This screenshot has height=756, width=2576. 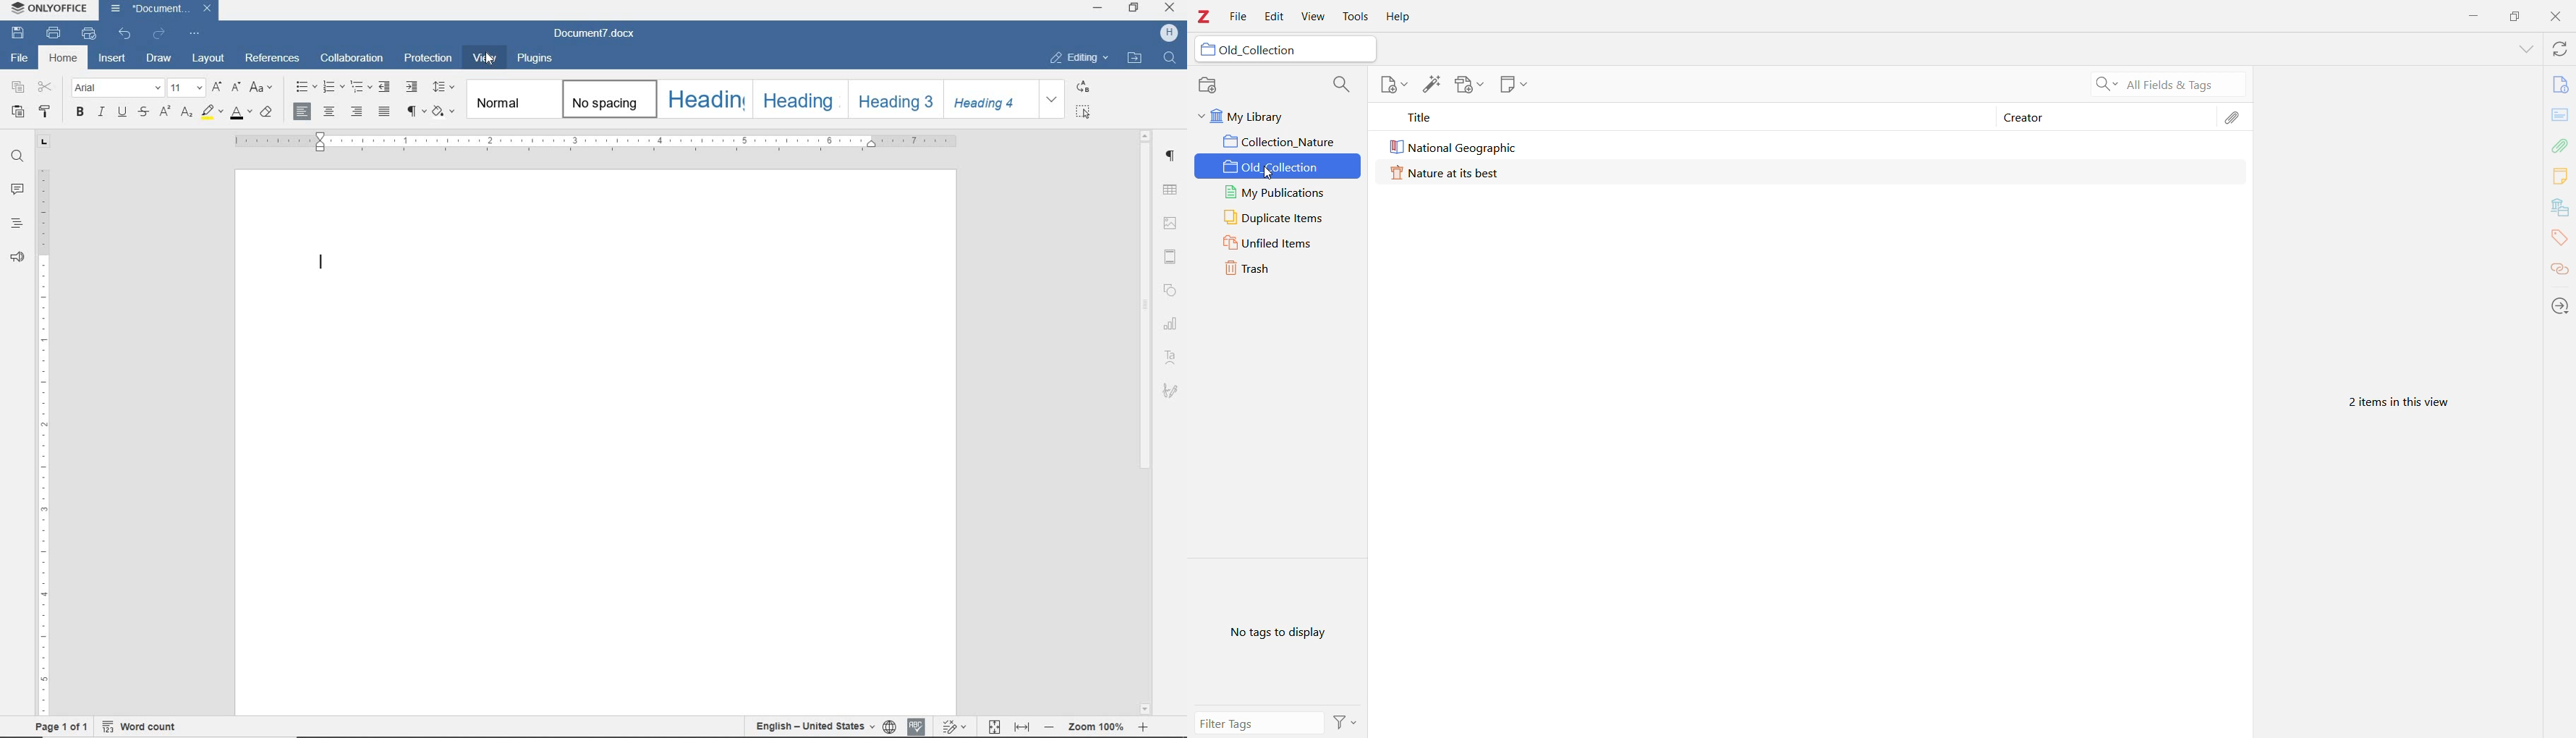 I want to click on FILE, so click(x=18, y=60).